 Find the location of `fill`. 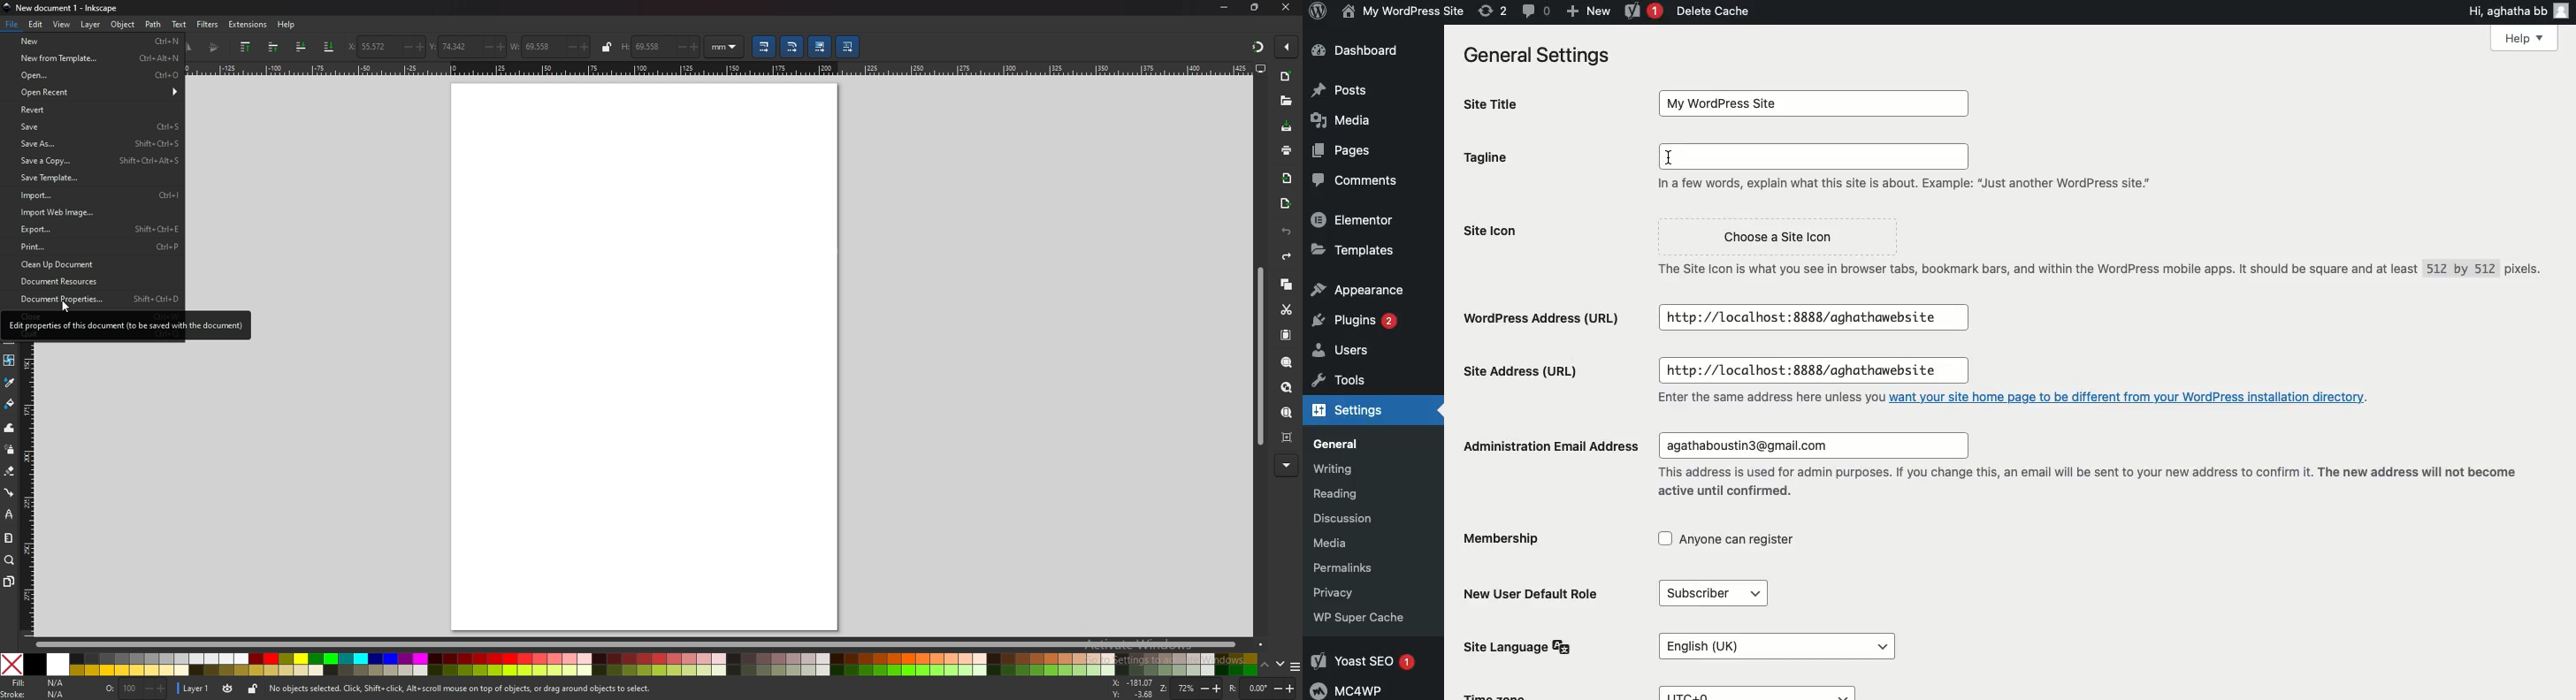

fill is located at coordinates (37, 684).